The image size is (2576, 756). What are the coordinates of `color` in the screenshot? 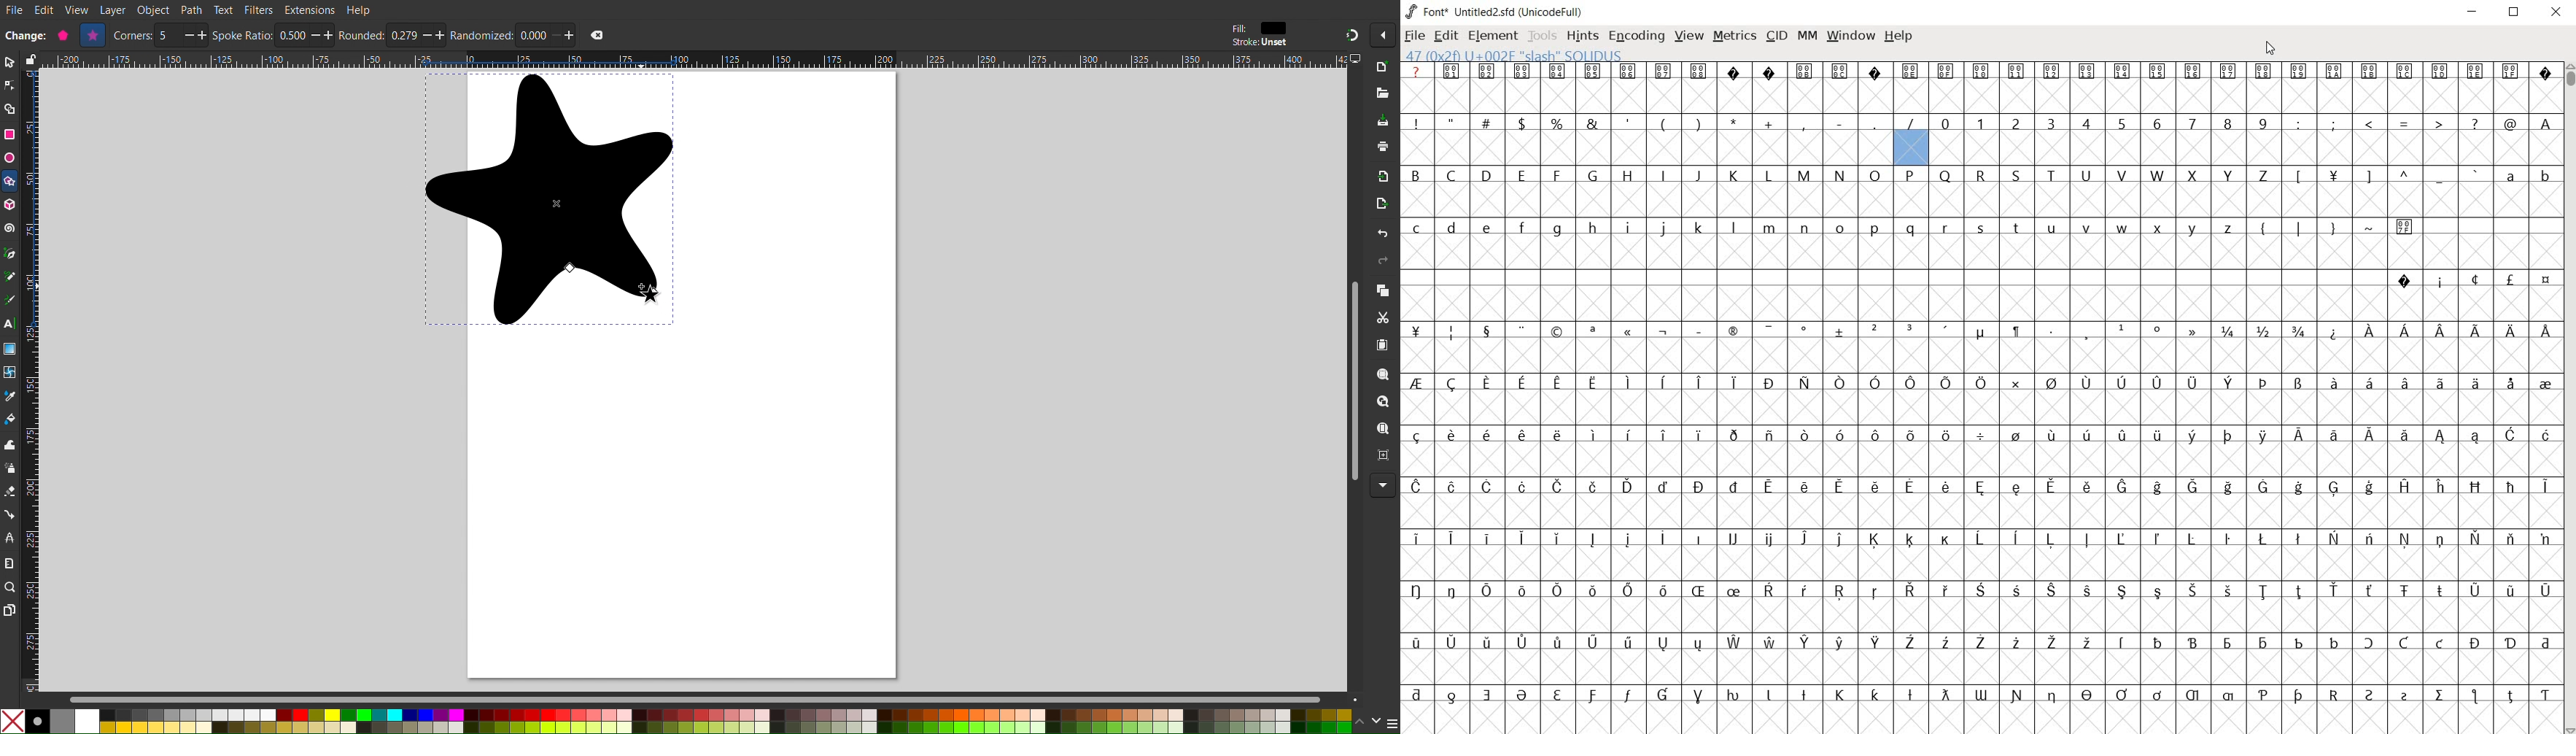 It's located at (1274, 28).